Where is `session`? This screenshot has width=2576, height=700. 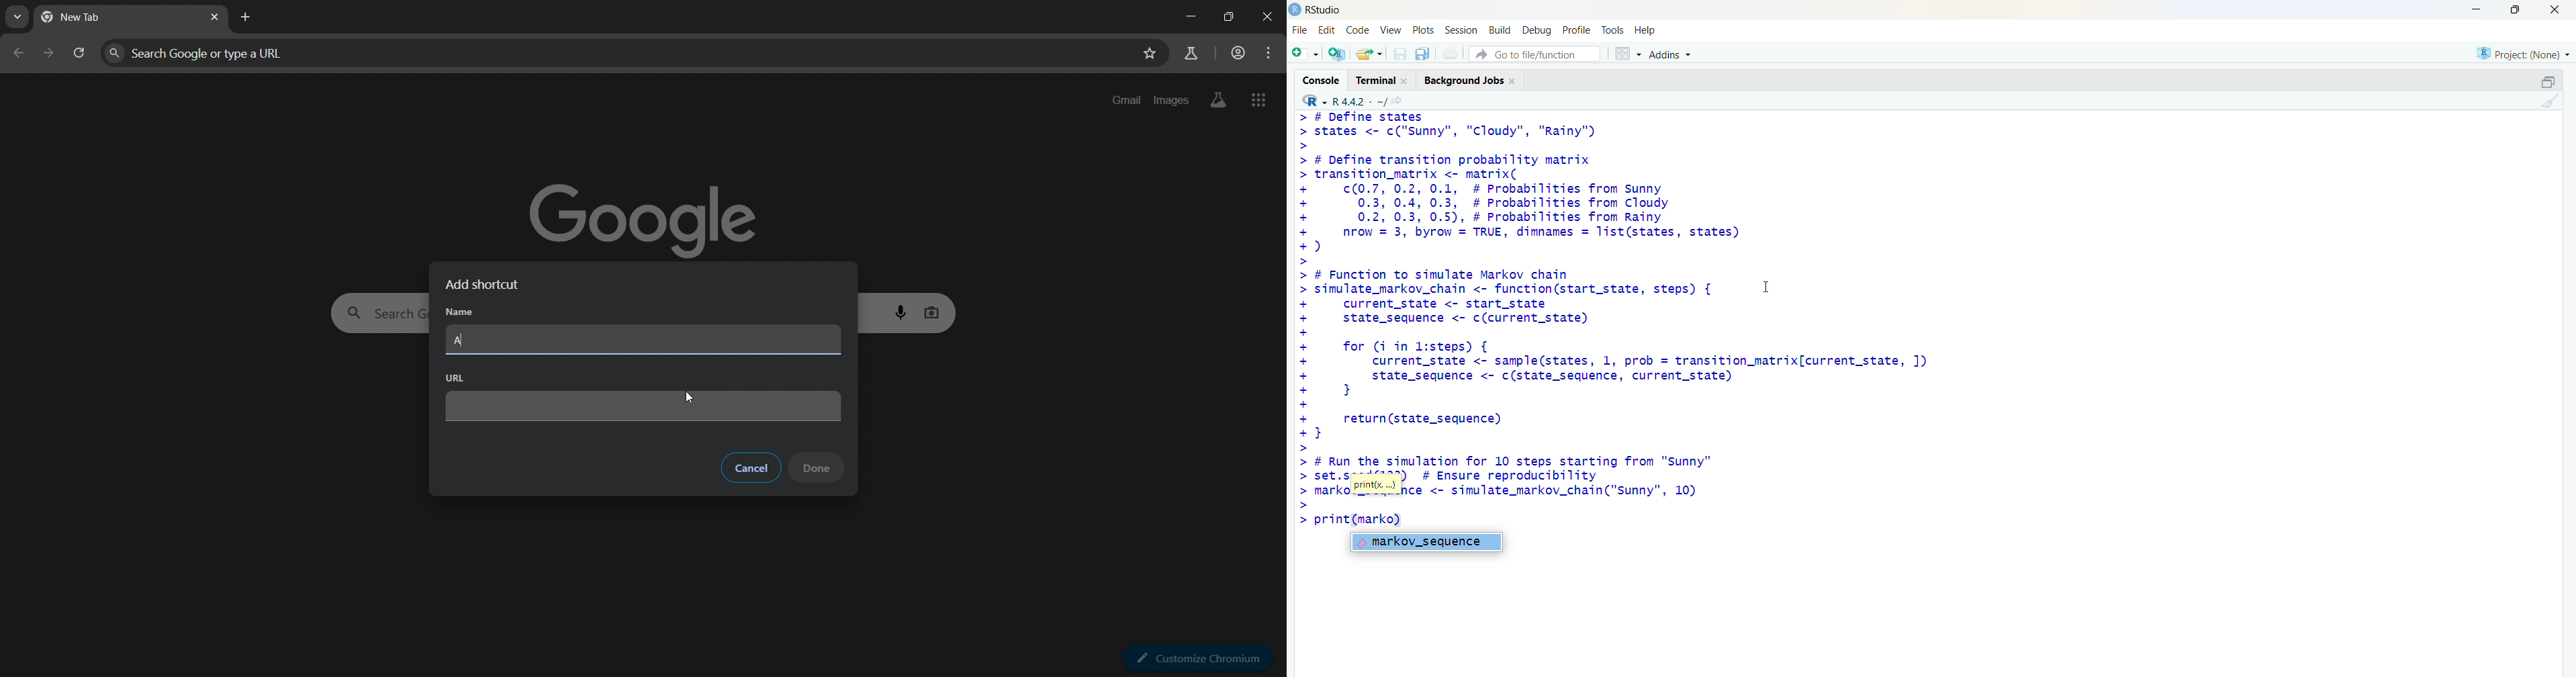
session is located at coordinates (1462, 30).